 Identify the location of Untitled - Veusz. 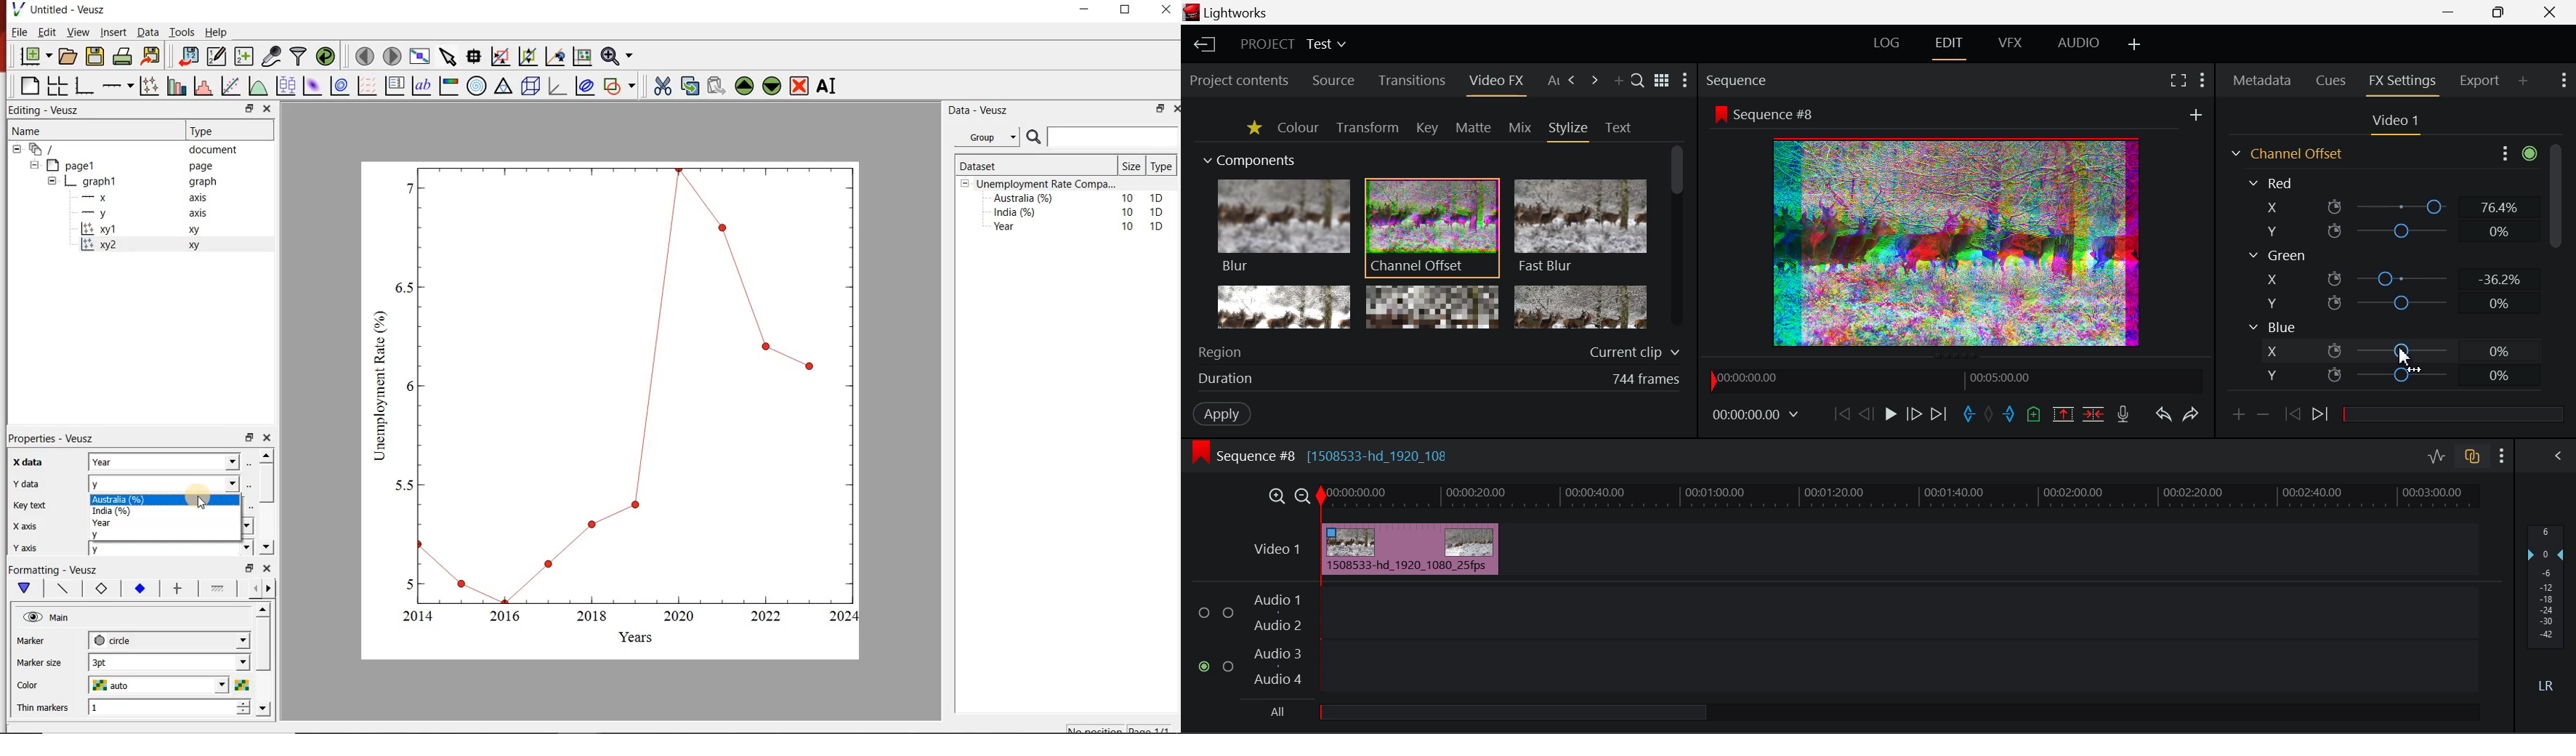
(58, 8).